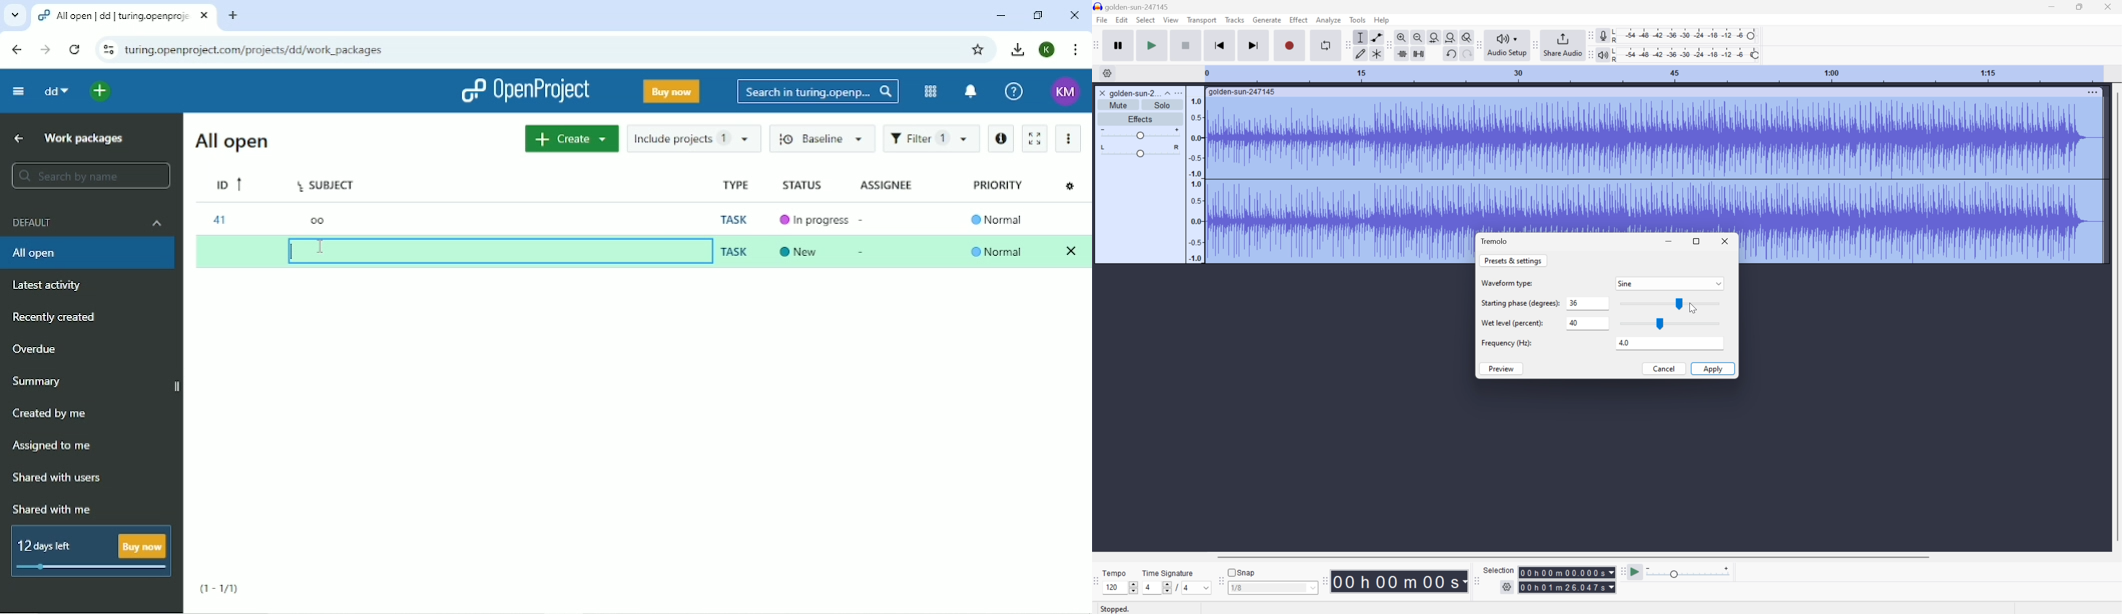 The width and height of the screenshot is (2128, 616). I want to click on Audacity playback meter toolbar, so click(1590, 54).